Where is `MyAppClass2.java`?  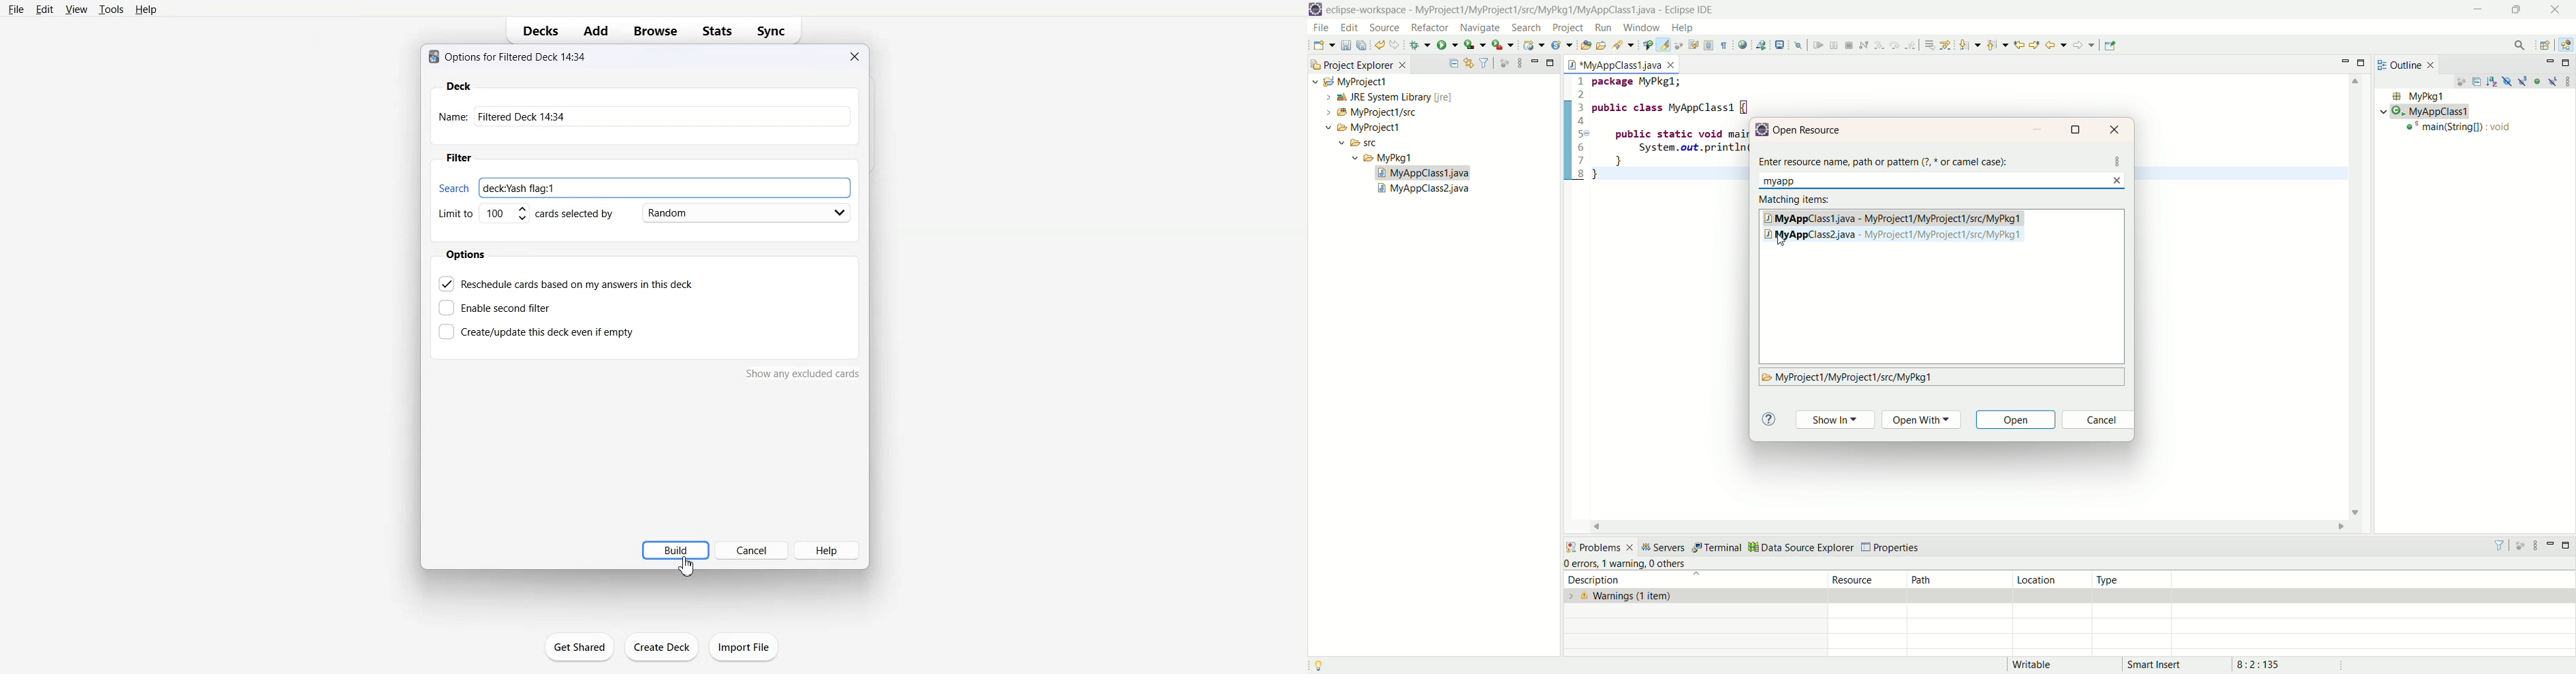 MyAppClass2.java is located at coordinates (1426, 190).